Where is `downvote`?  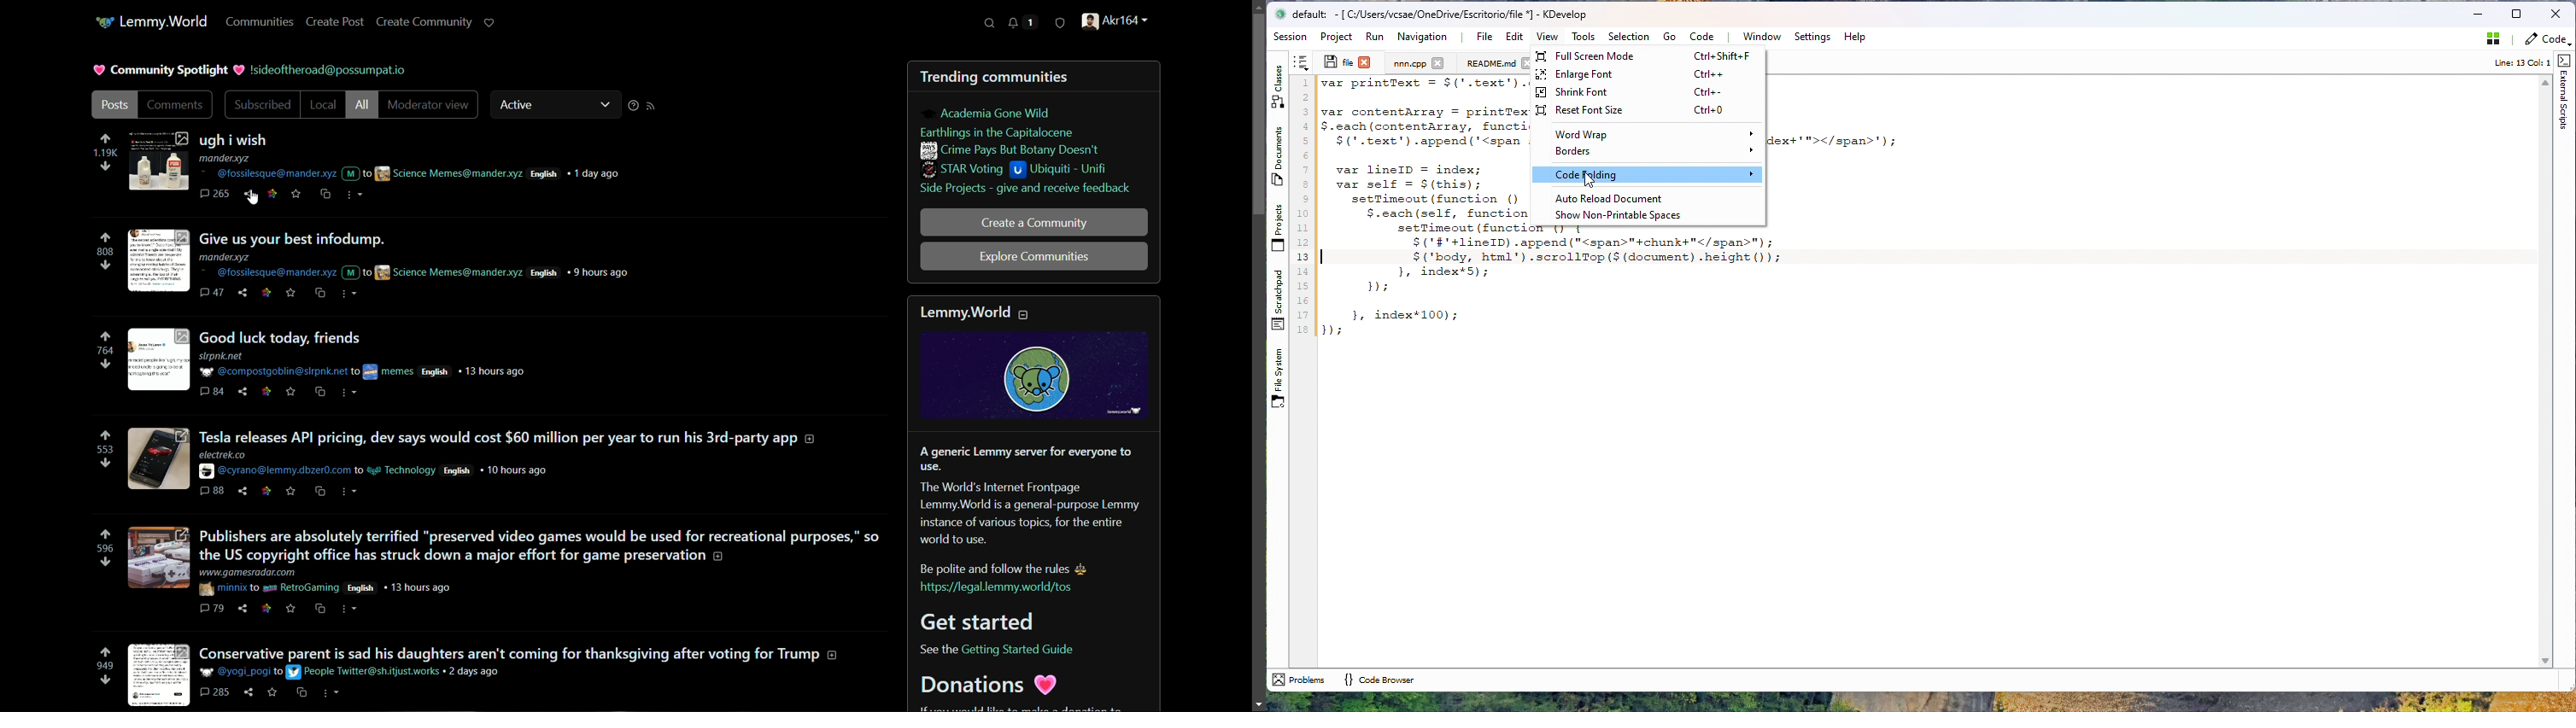 downvote is located at coordinates (105, 364).